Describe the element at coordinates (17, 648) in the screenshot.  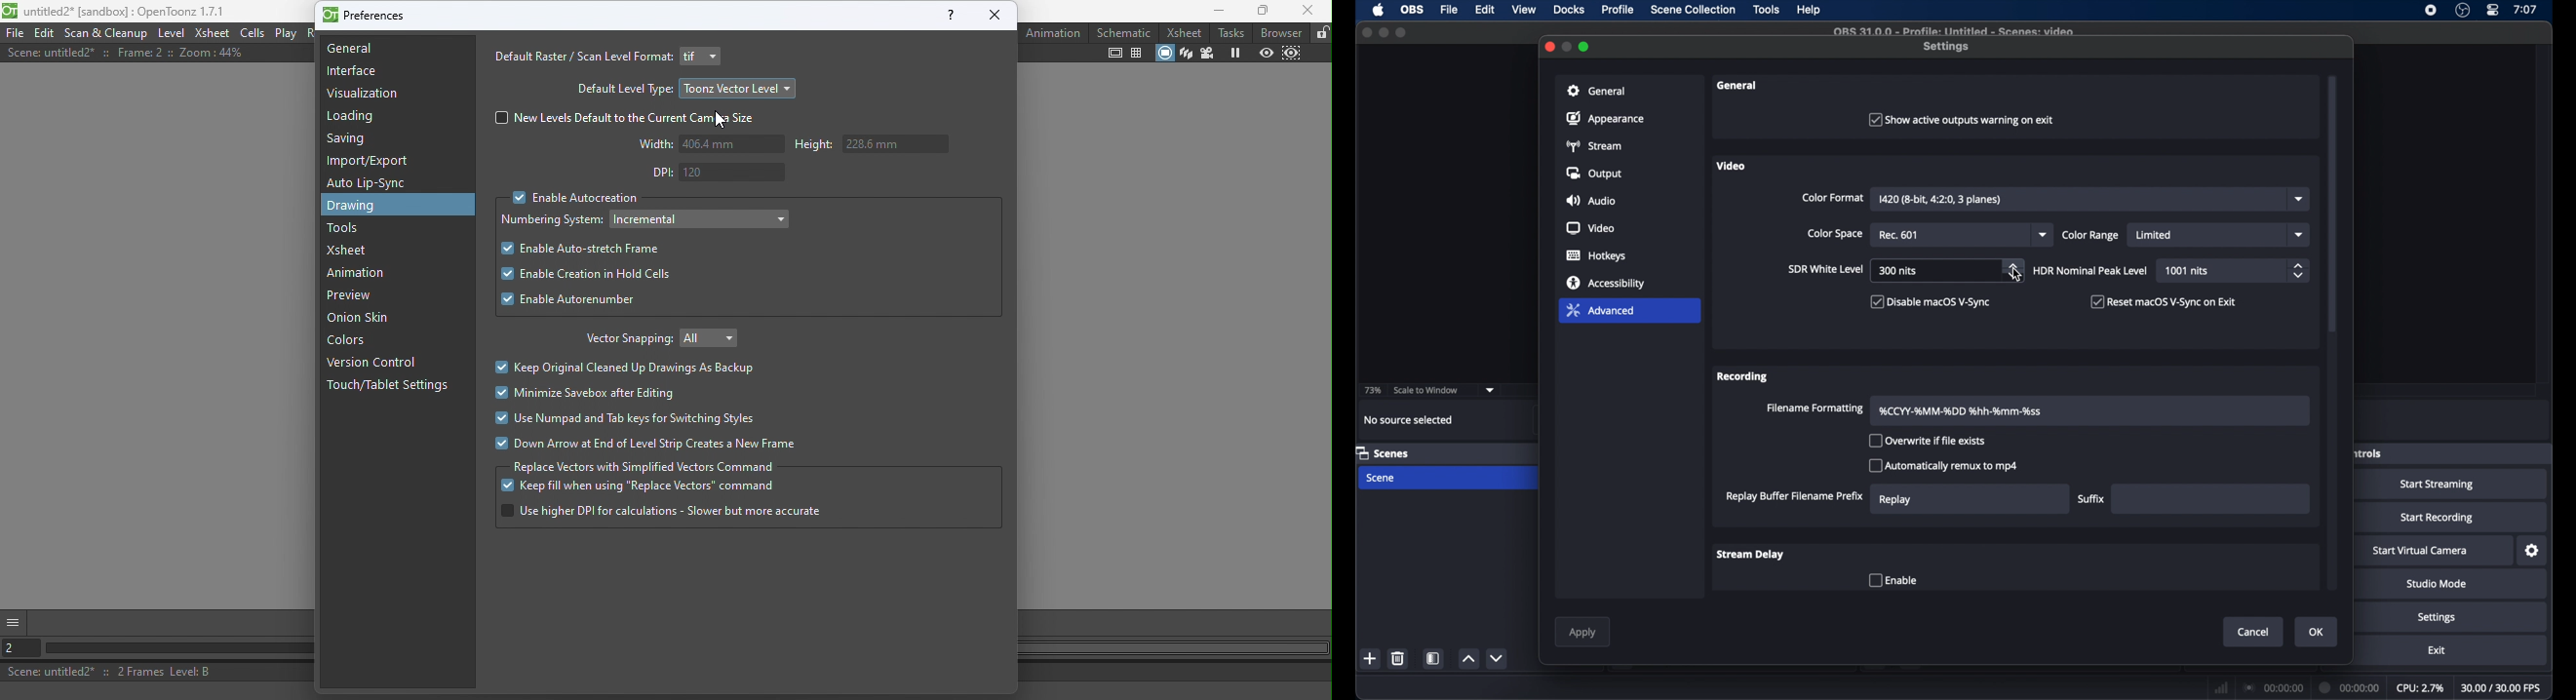
I see `Set the current frame` at that location.